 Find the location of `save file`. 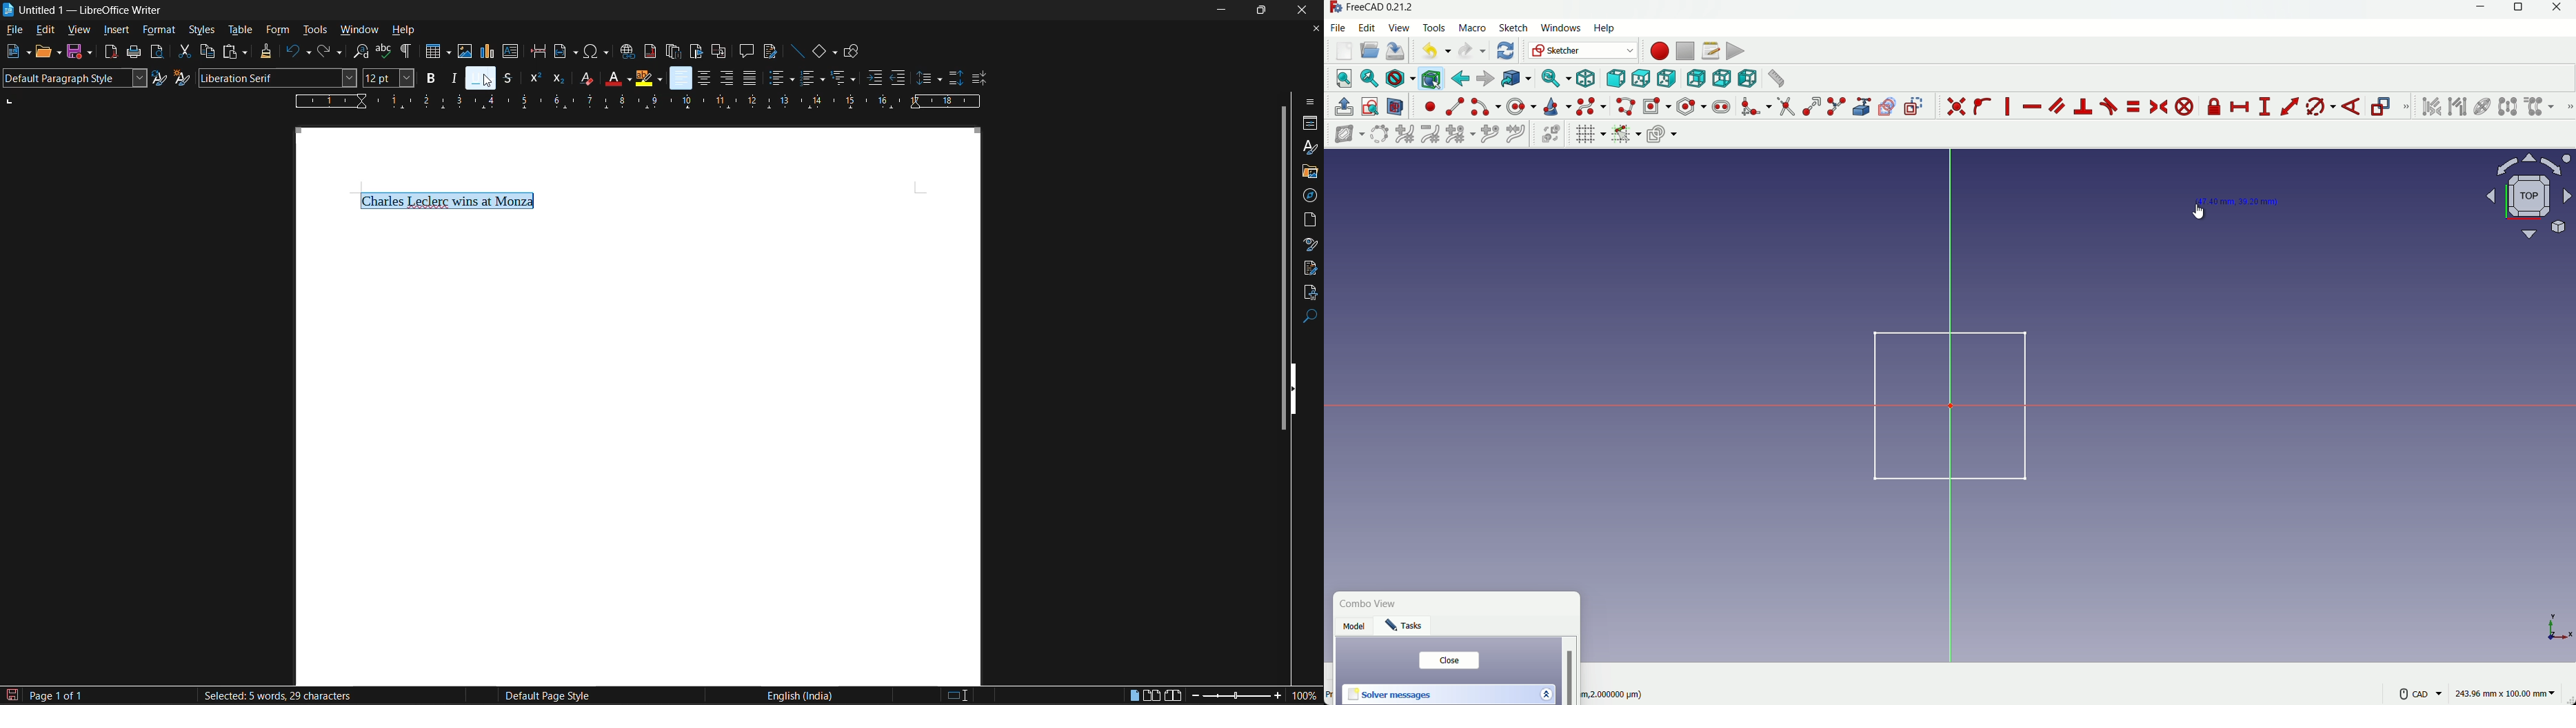

save file is located at coordinates (1396, 52).